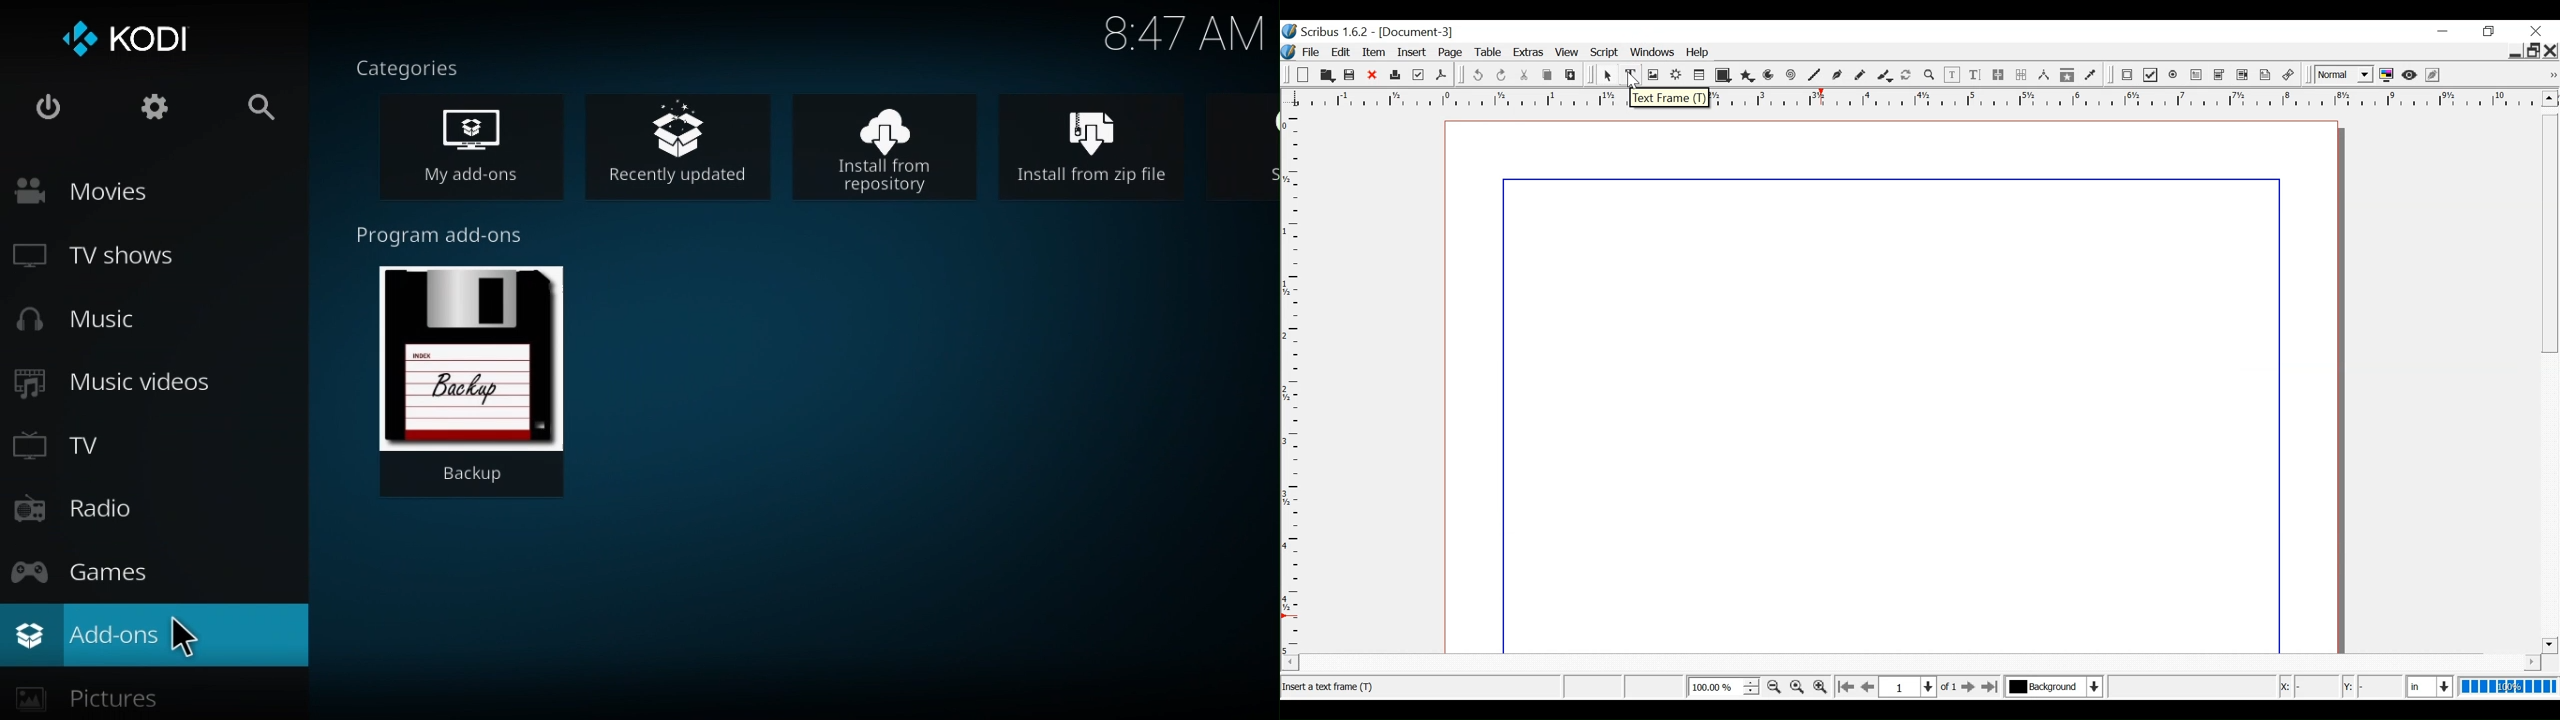 This screenshot has width=2576, height=728. I want to click on Select the current position, so click(1909, 686).